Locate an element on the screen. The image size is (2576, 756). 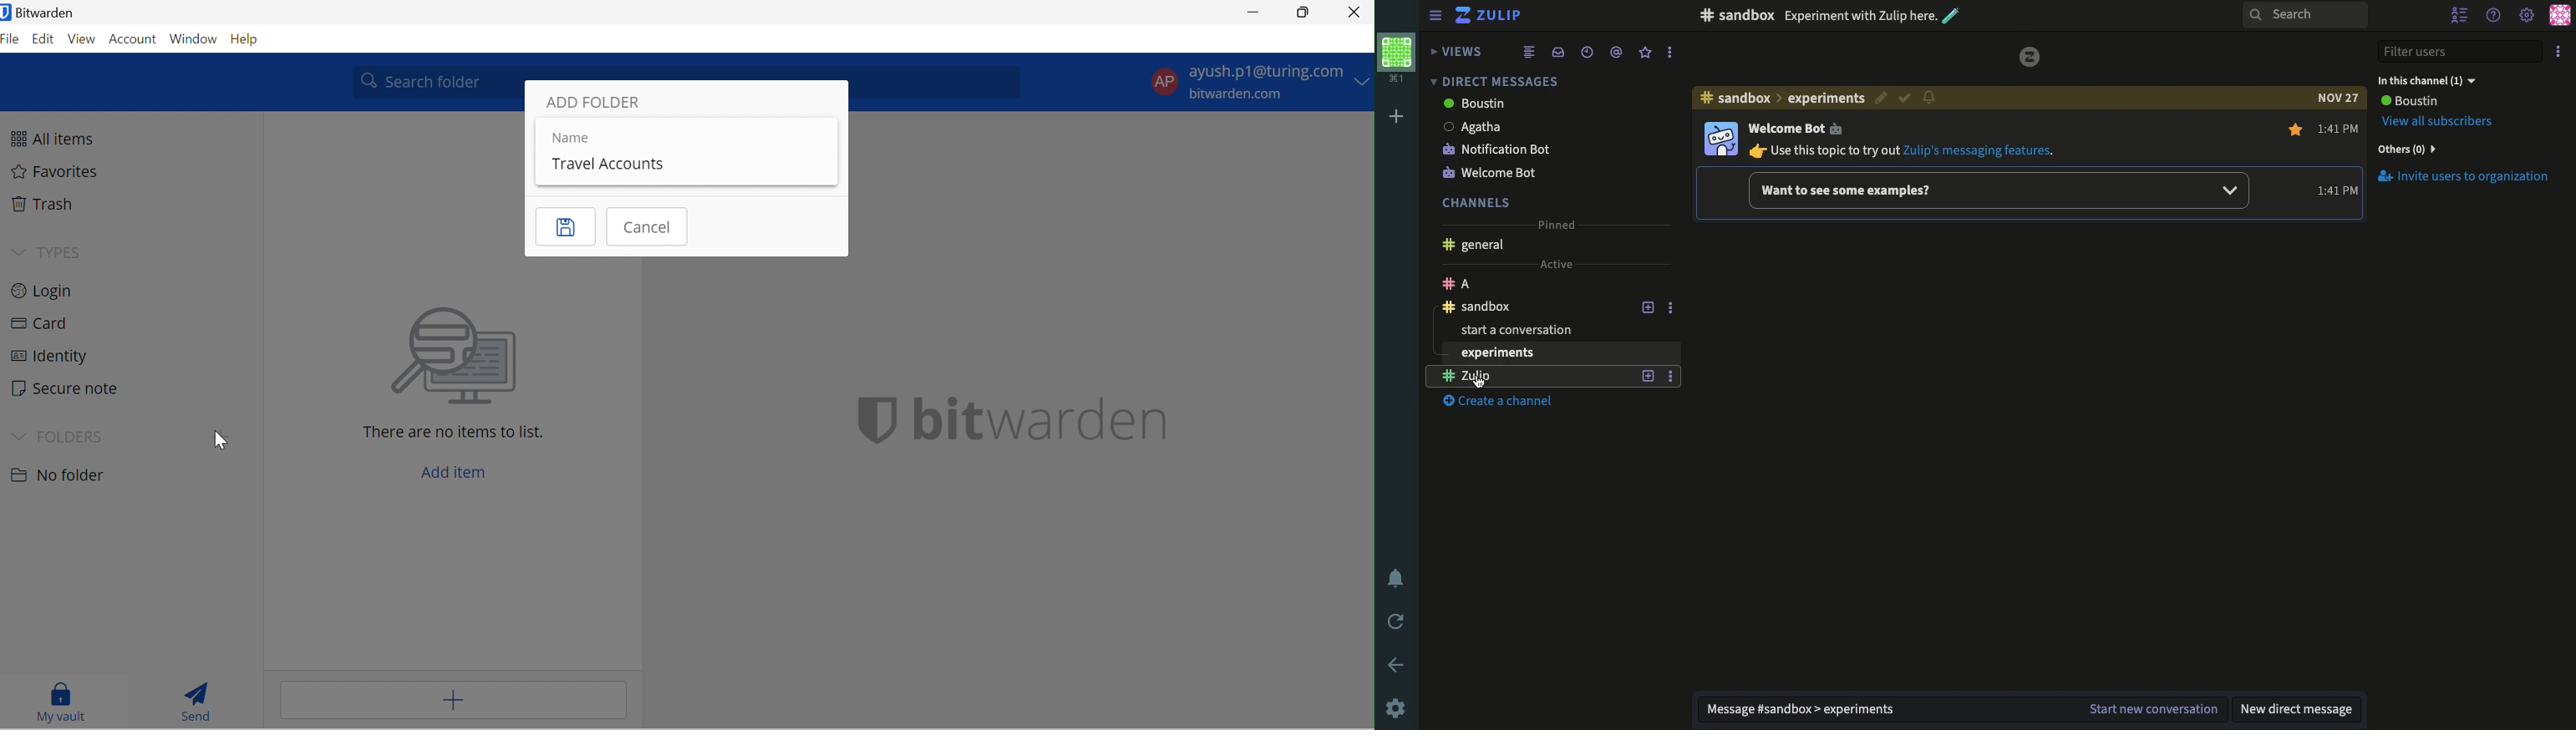
Edit is located at coordinates (1927, 100).